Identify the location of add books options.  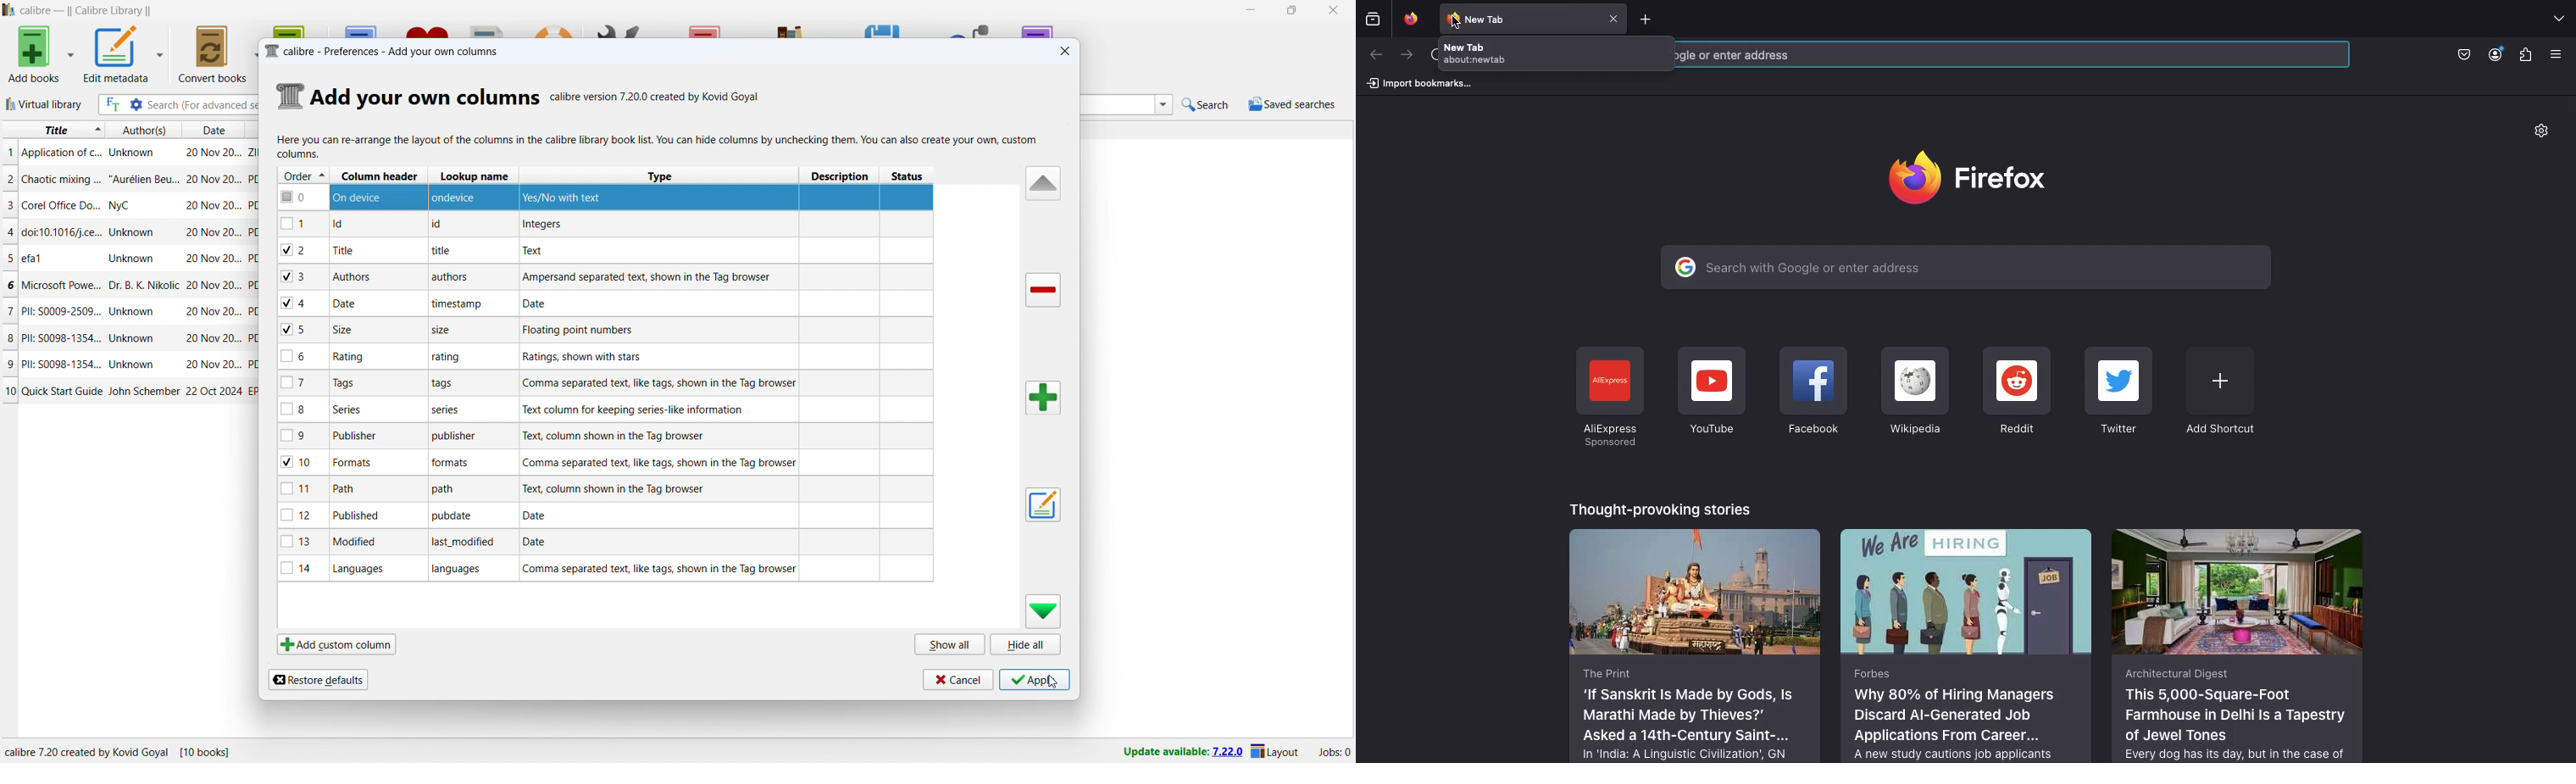
(72, 53).